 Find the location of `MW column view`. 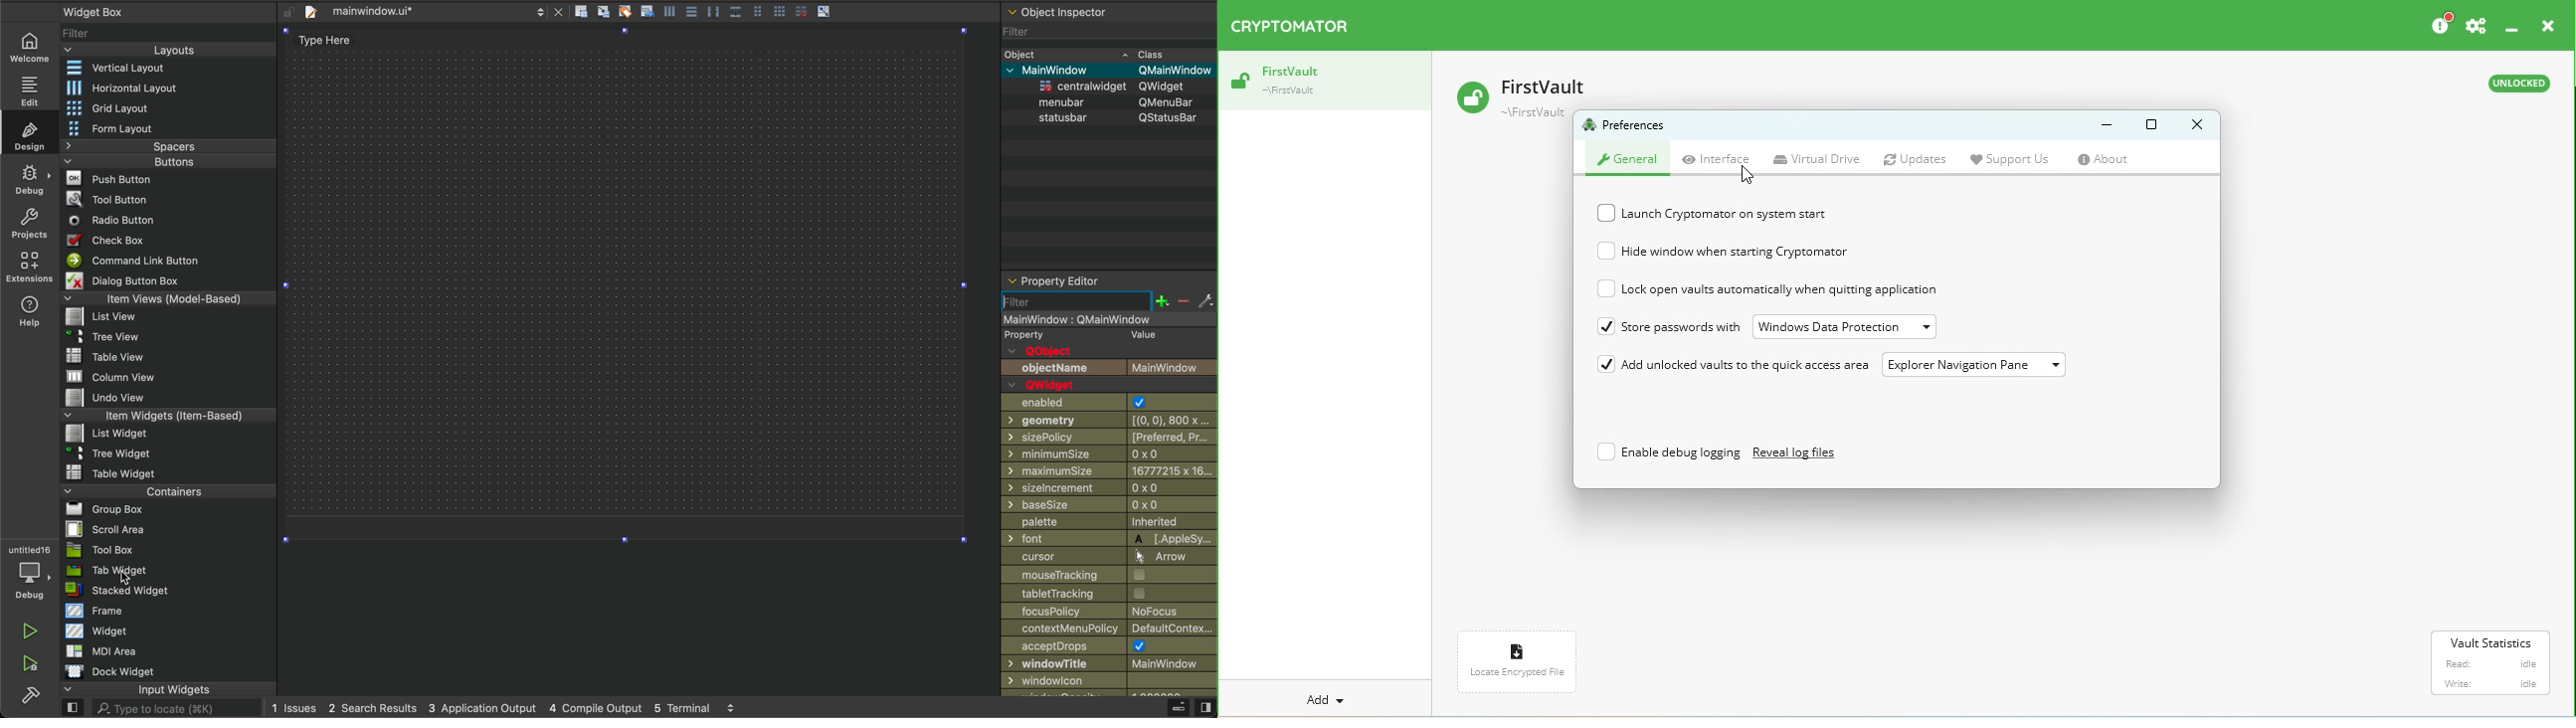

MW column view is located at coordinates (100, 376).